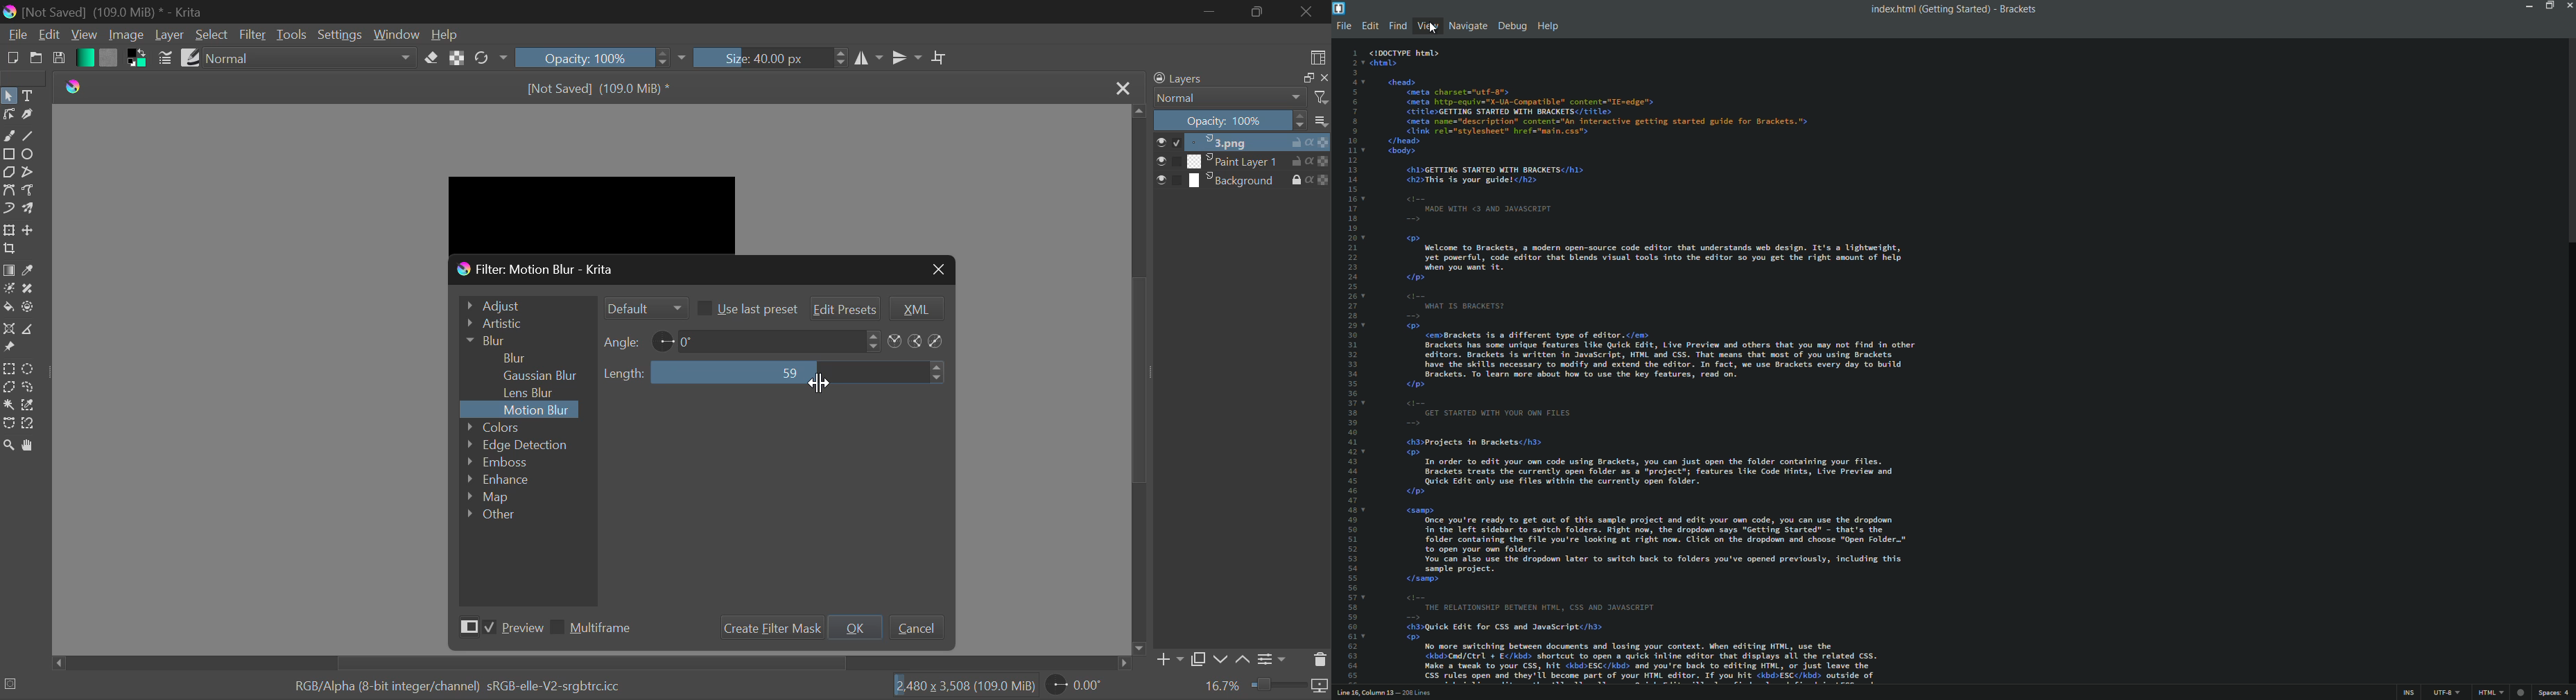  What do you see at coordinates (190, 57) in the screenshot?
I see `Brush Presets` at bounding box center [190, 57].